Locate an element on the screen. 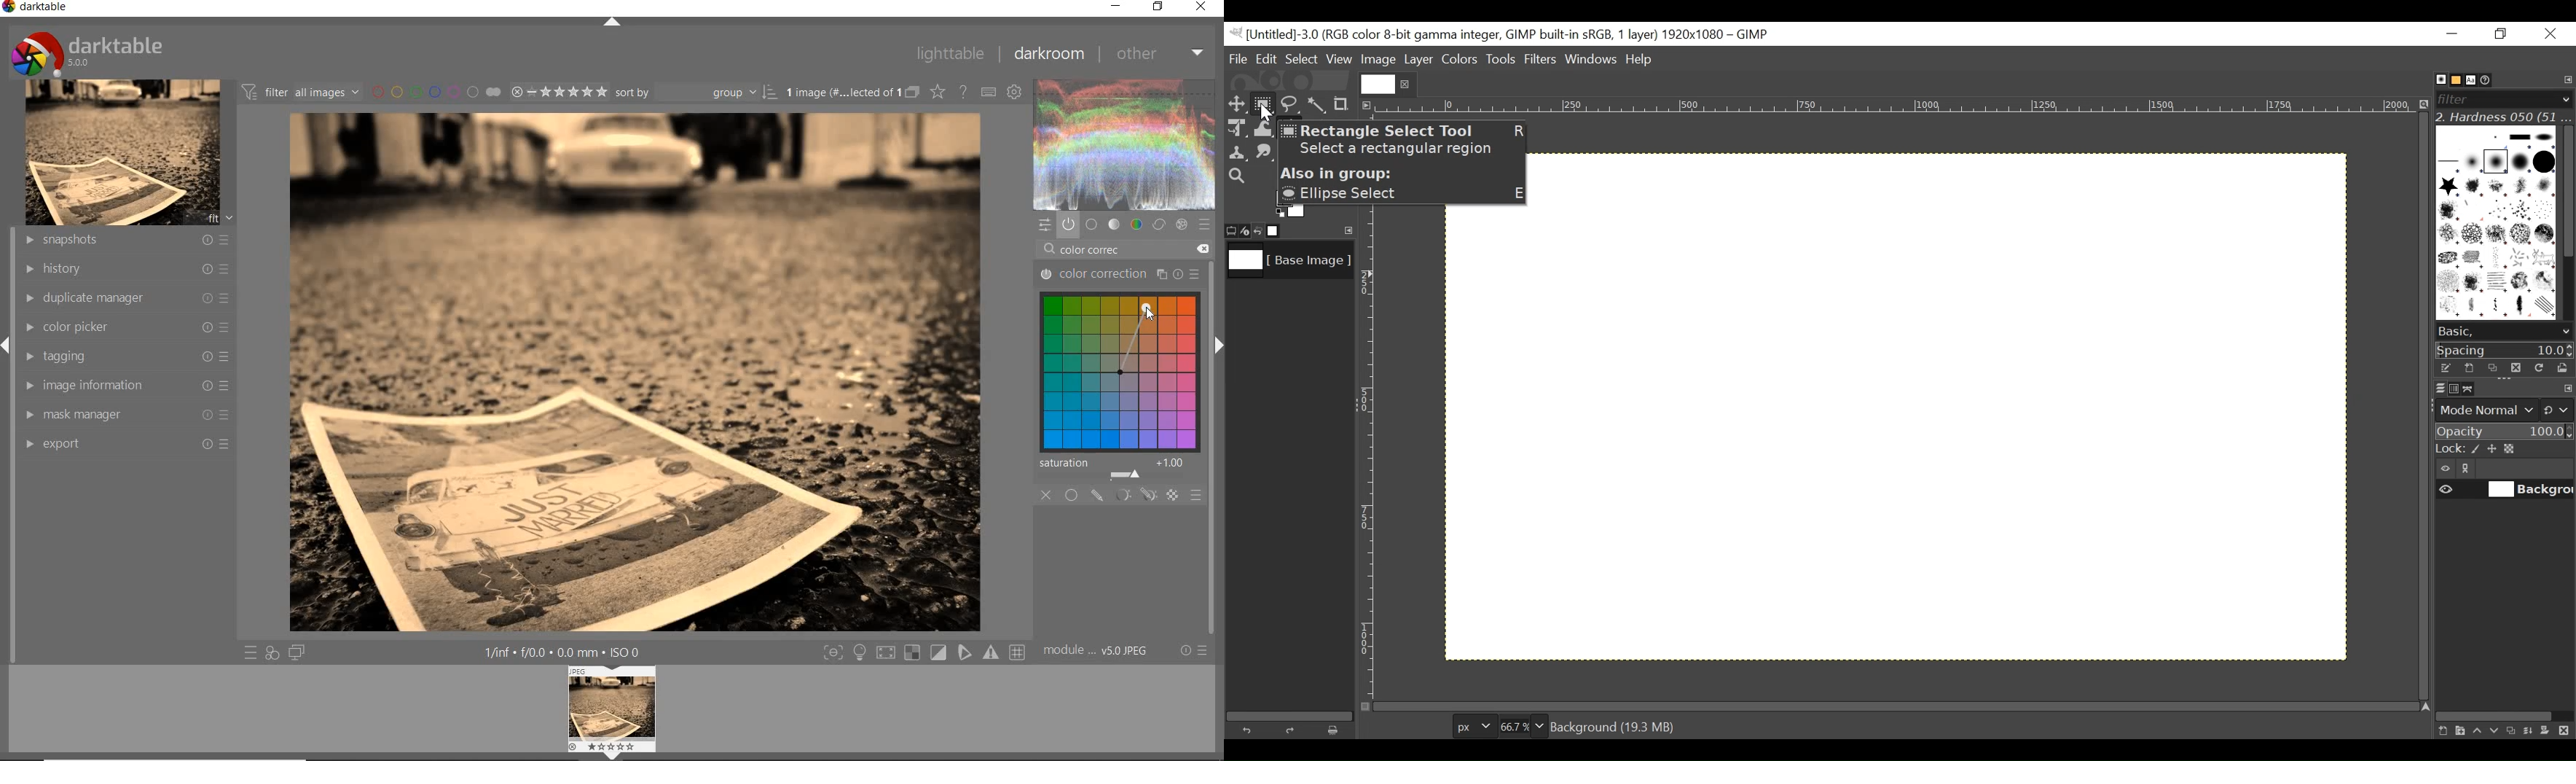 Image resolution: width=2576 pixels, height=784 pixels. image is located at coordinates (122, 153).